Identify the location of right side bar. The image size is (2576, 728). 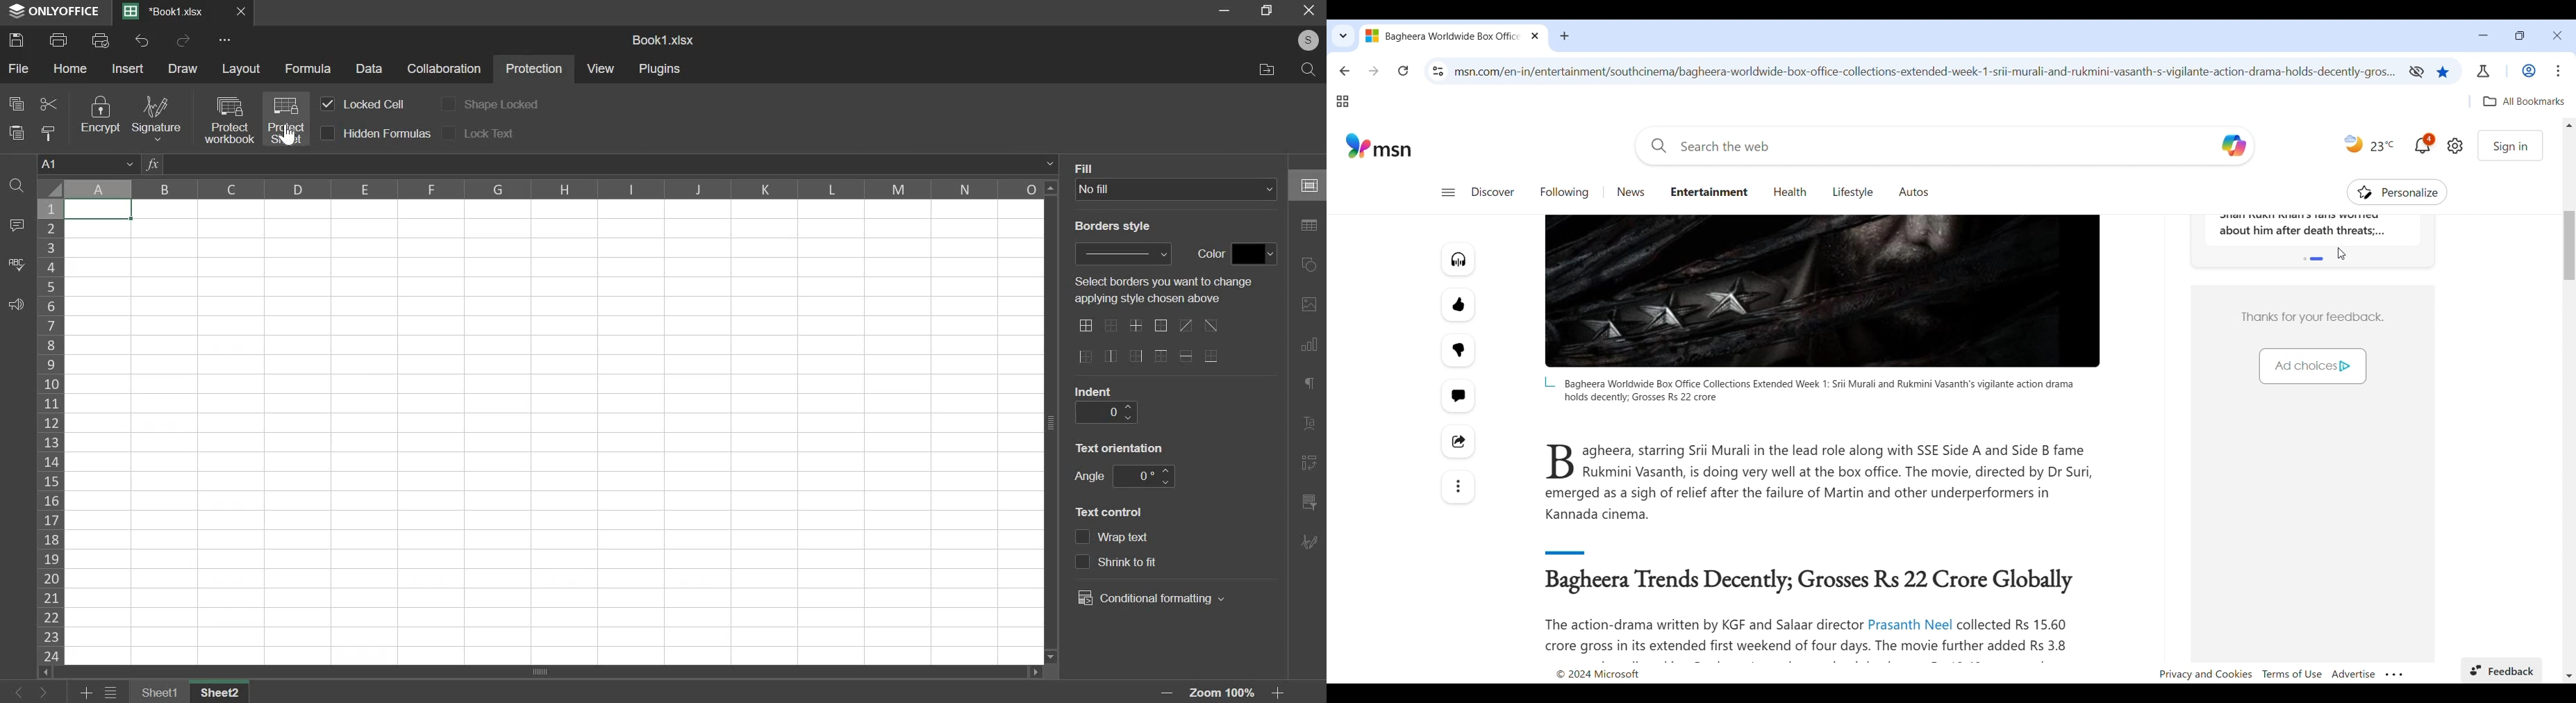
(1309, 424).